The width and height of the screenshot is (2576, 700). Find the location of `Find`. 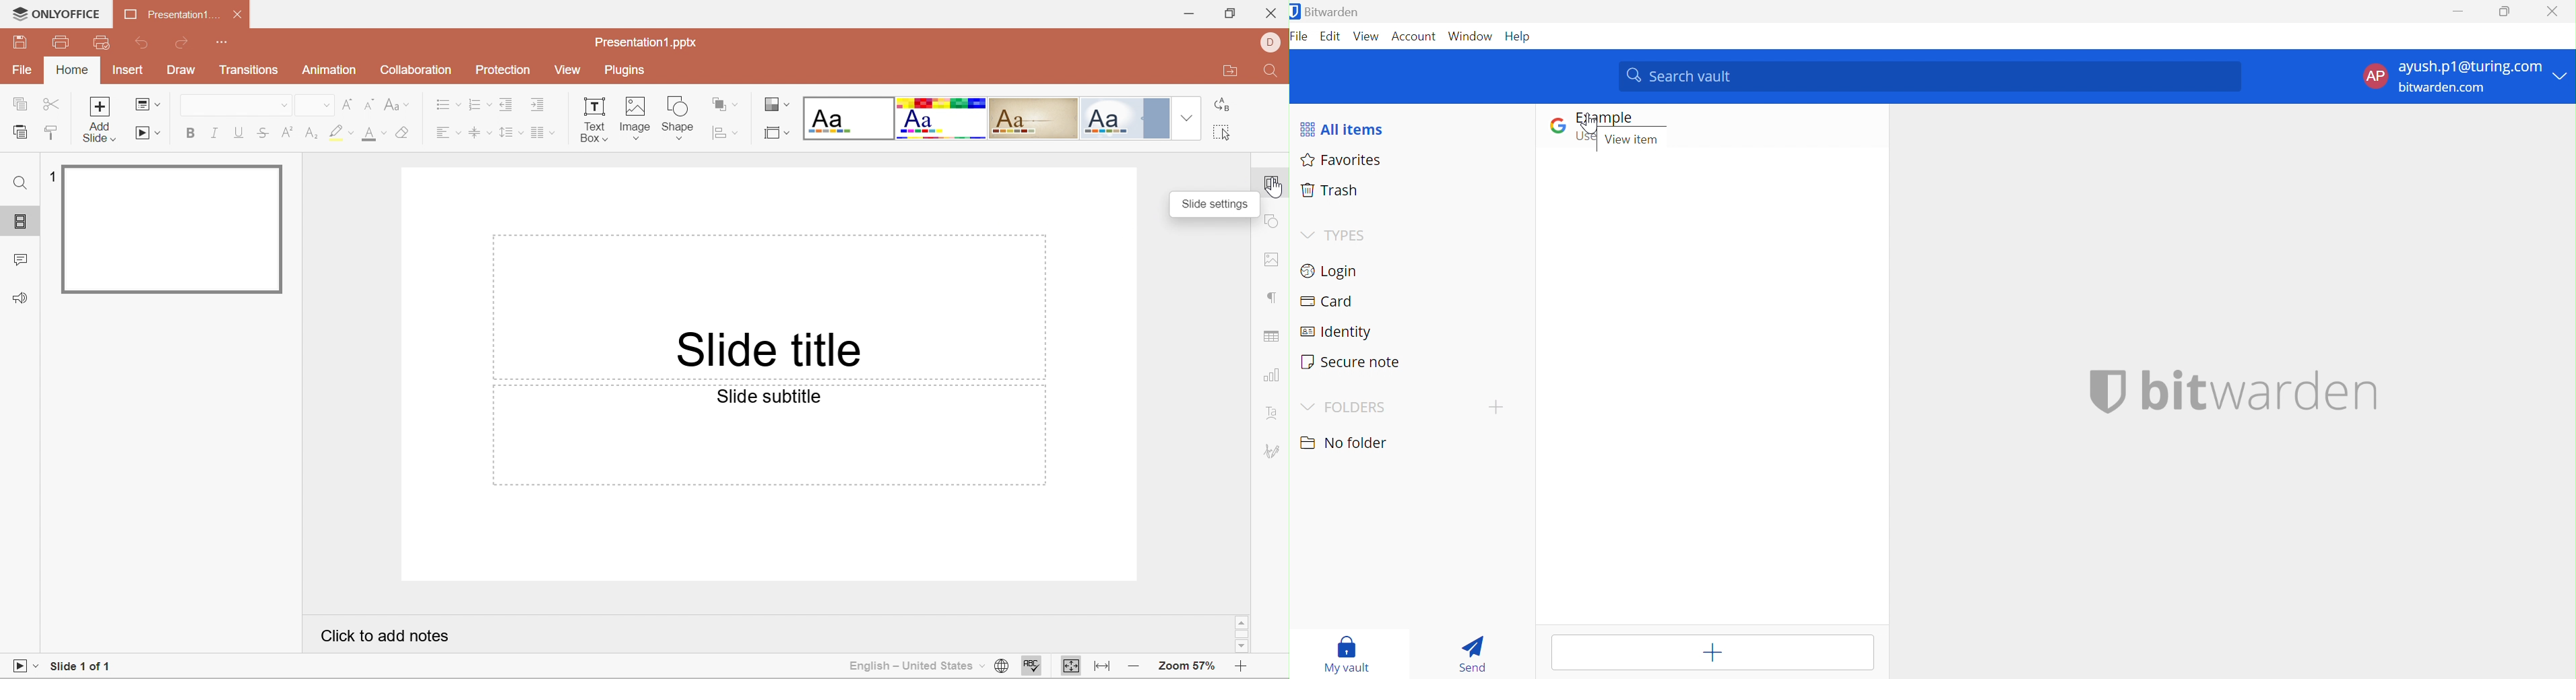

Find is located at coordinates (21, 184).